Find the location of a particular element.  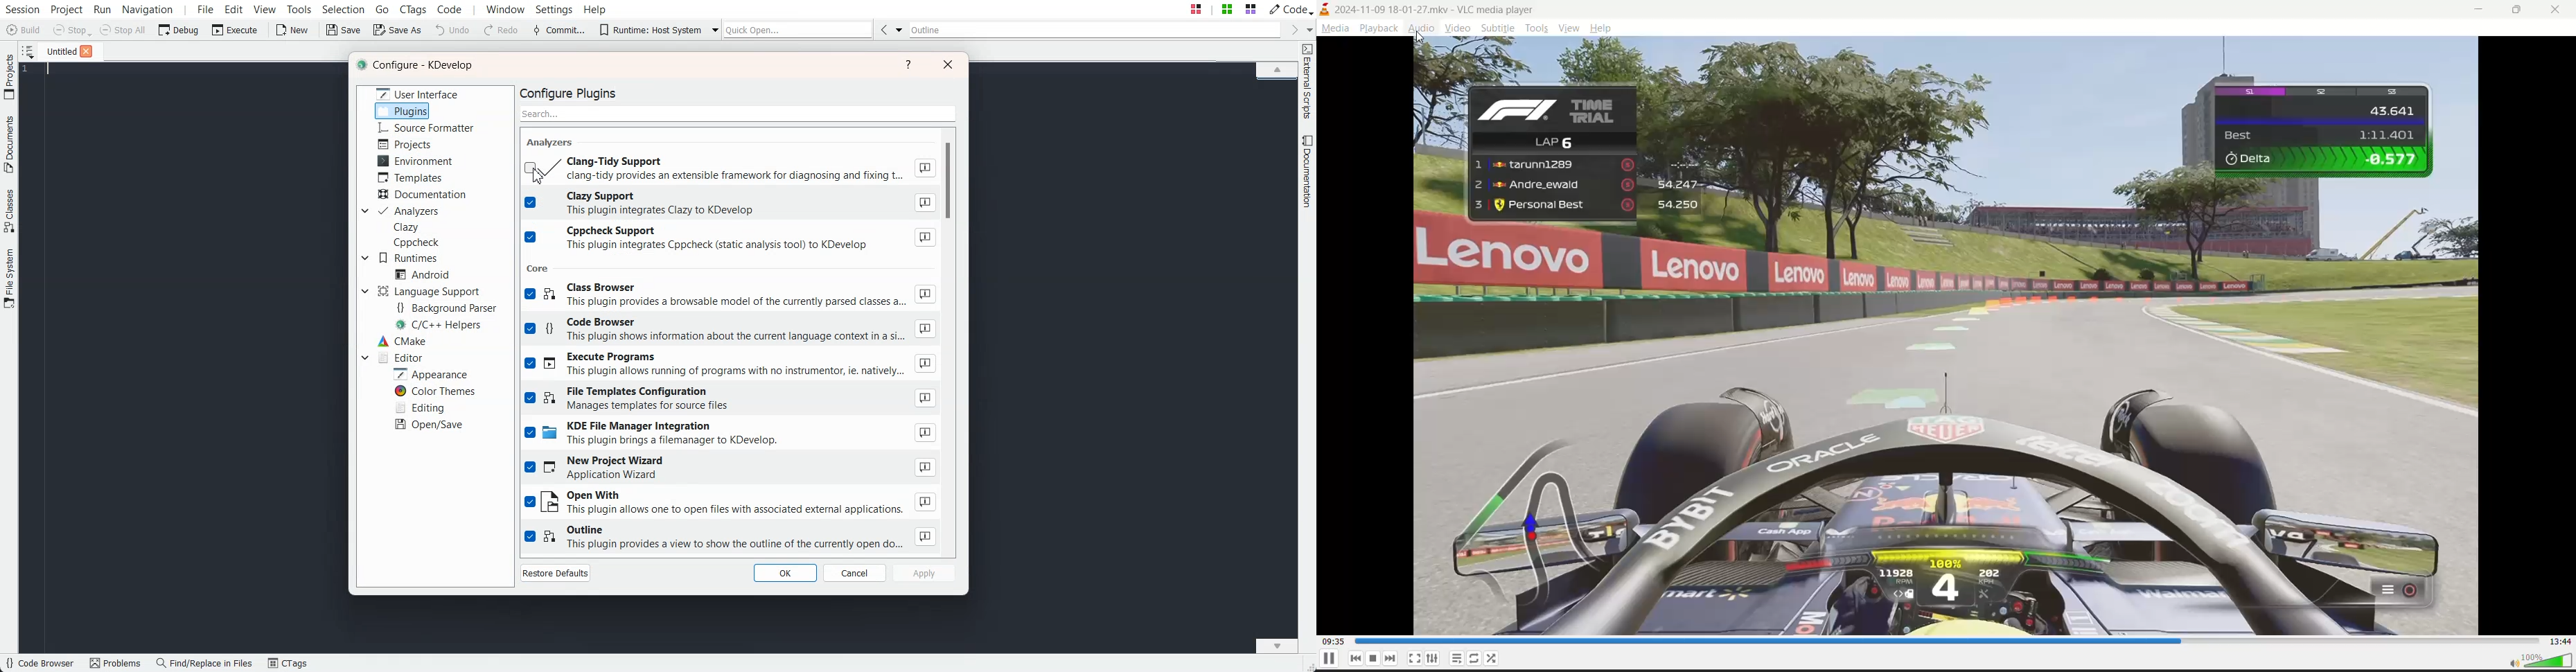

Help is located at coordinates (595, 8).